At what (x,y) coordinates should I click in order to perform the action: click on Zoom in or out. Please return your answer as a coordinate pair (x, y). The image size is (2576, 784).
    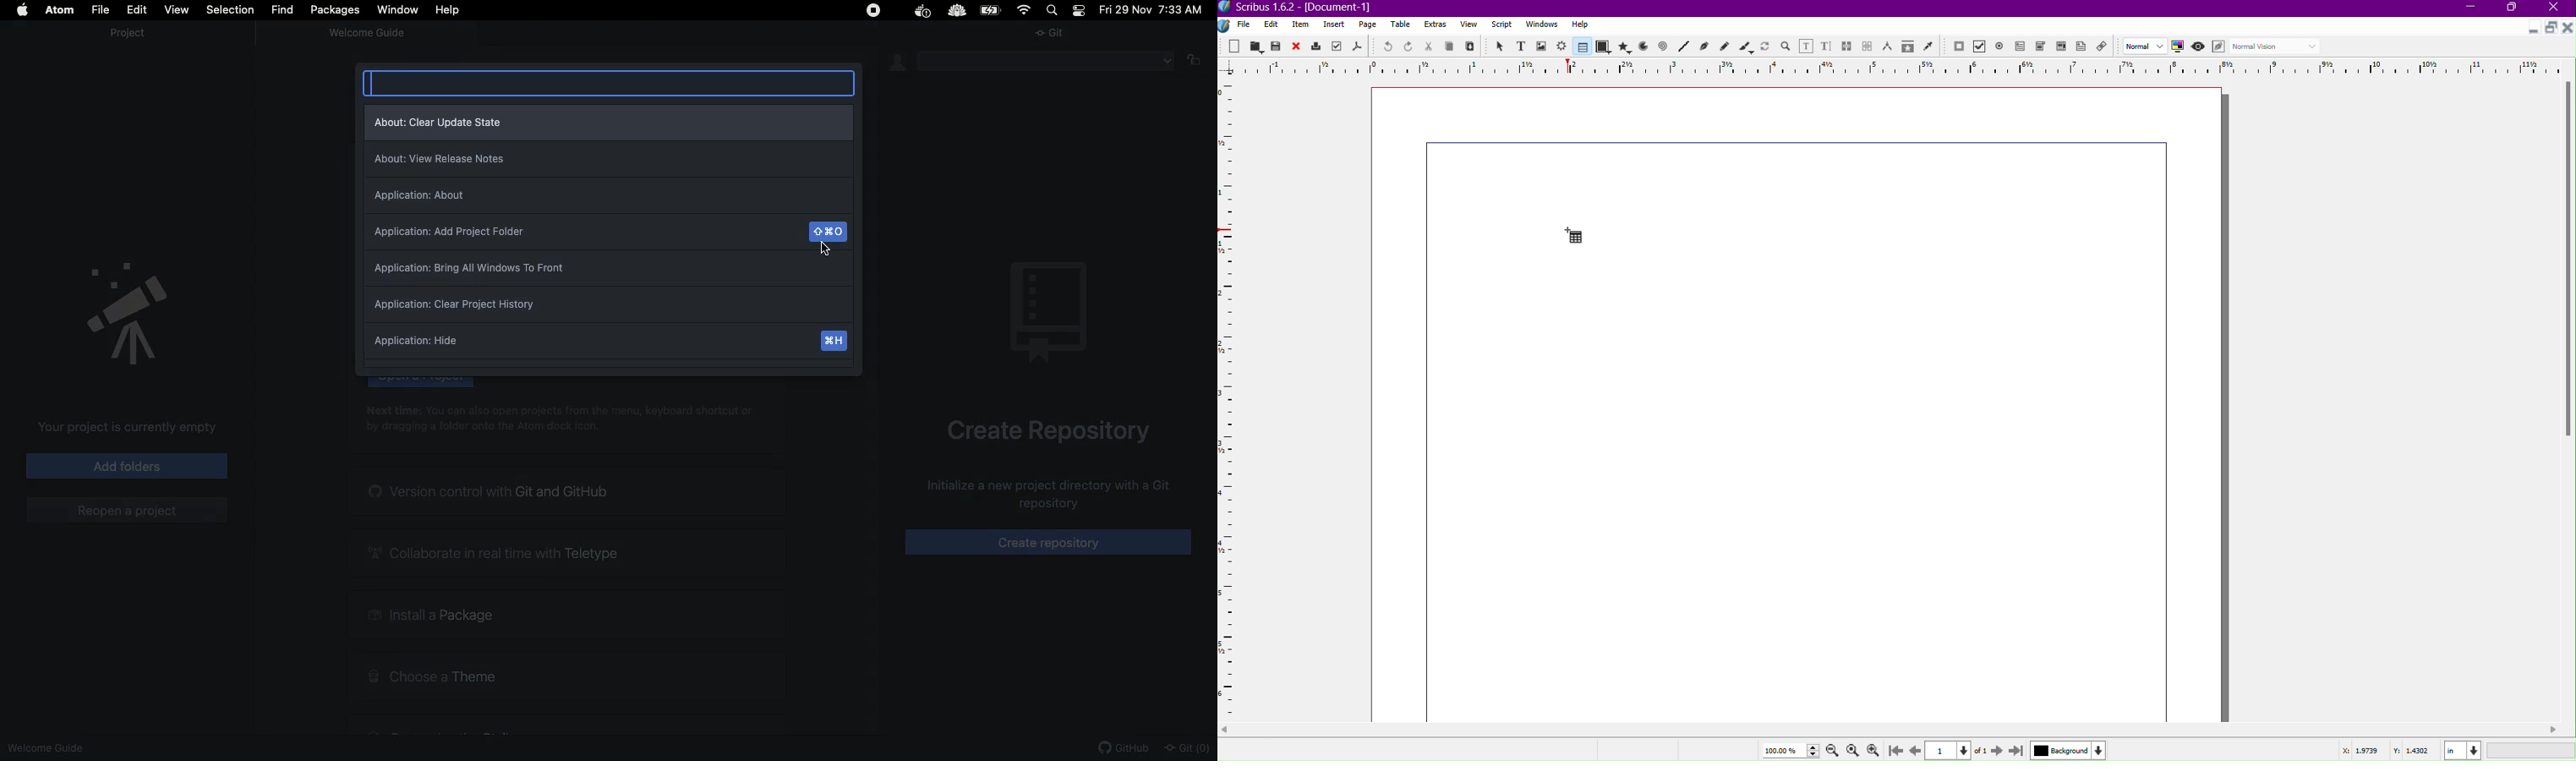
    Looking at the image, I should click on (1786, 45).